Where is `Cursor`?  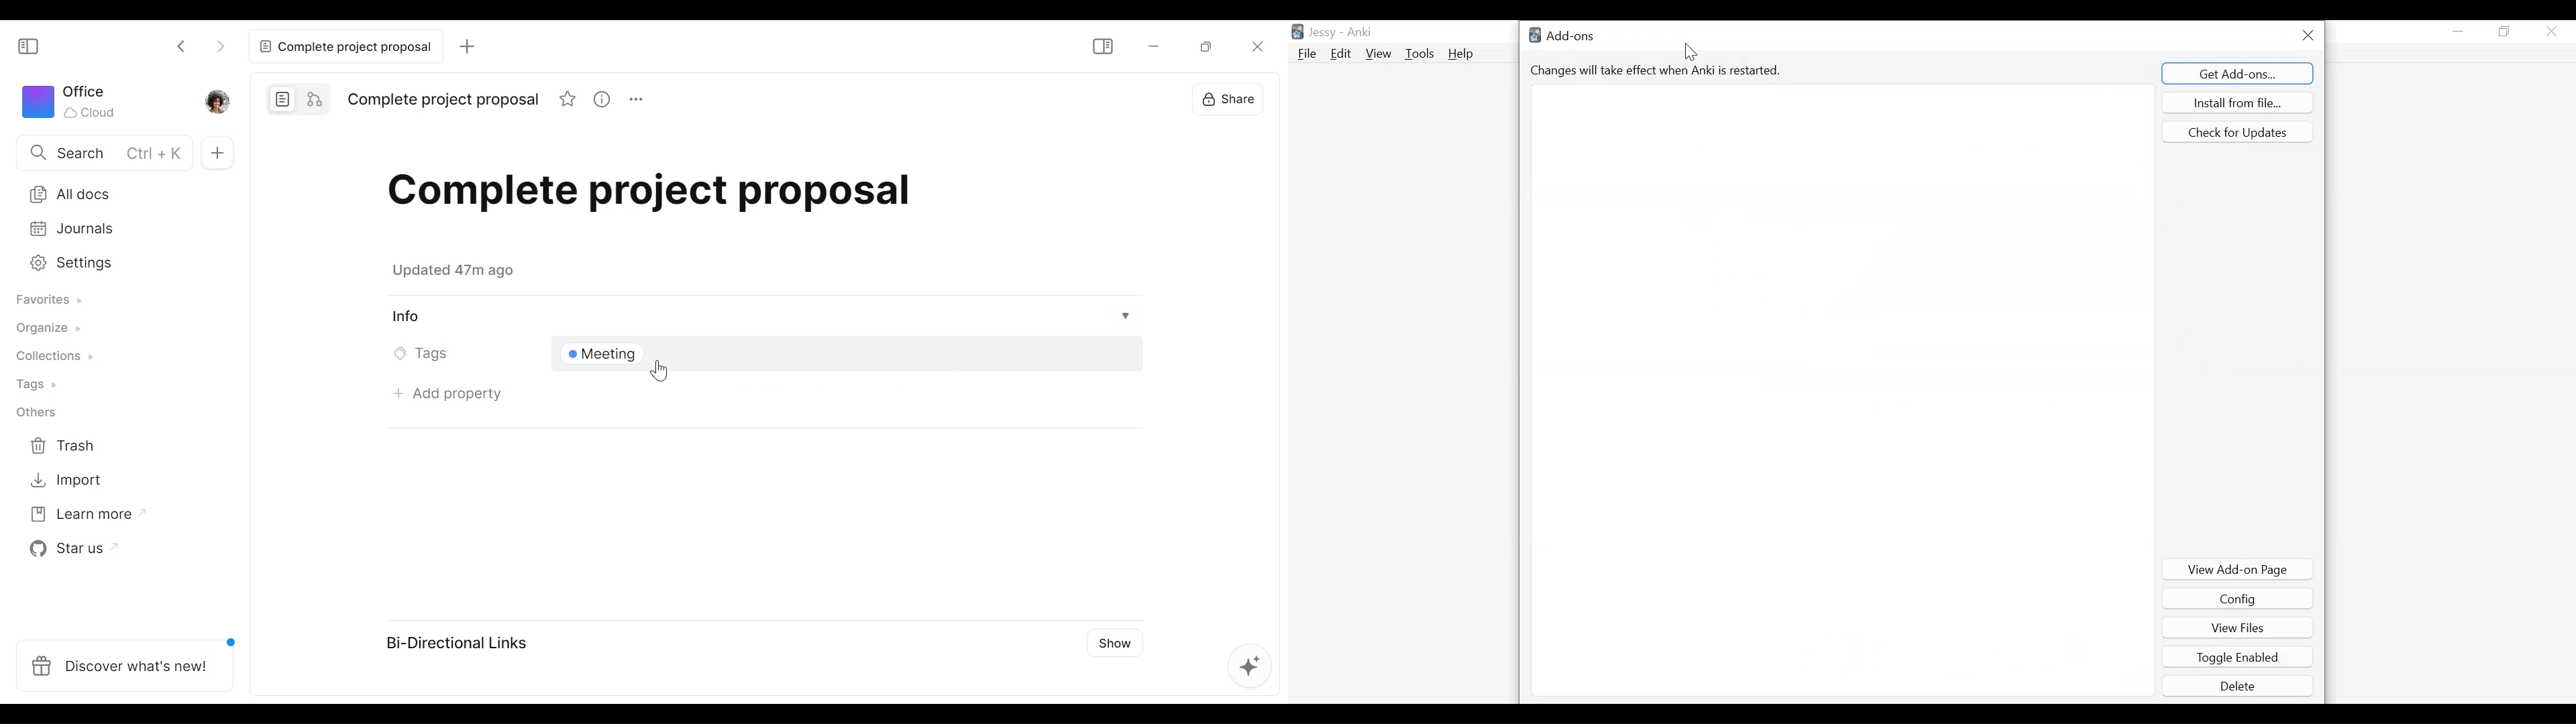
Cursor is located at coordinates (659, 372).